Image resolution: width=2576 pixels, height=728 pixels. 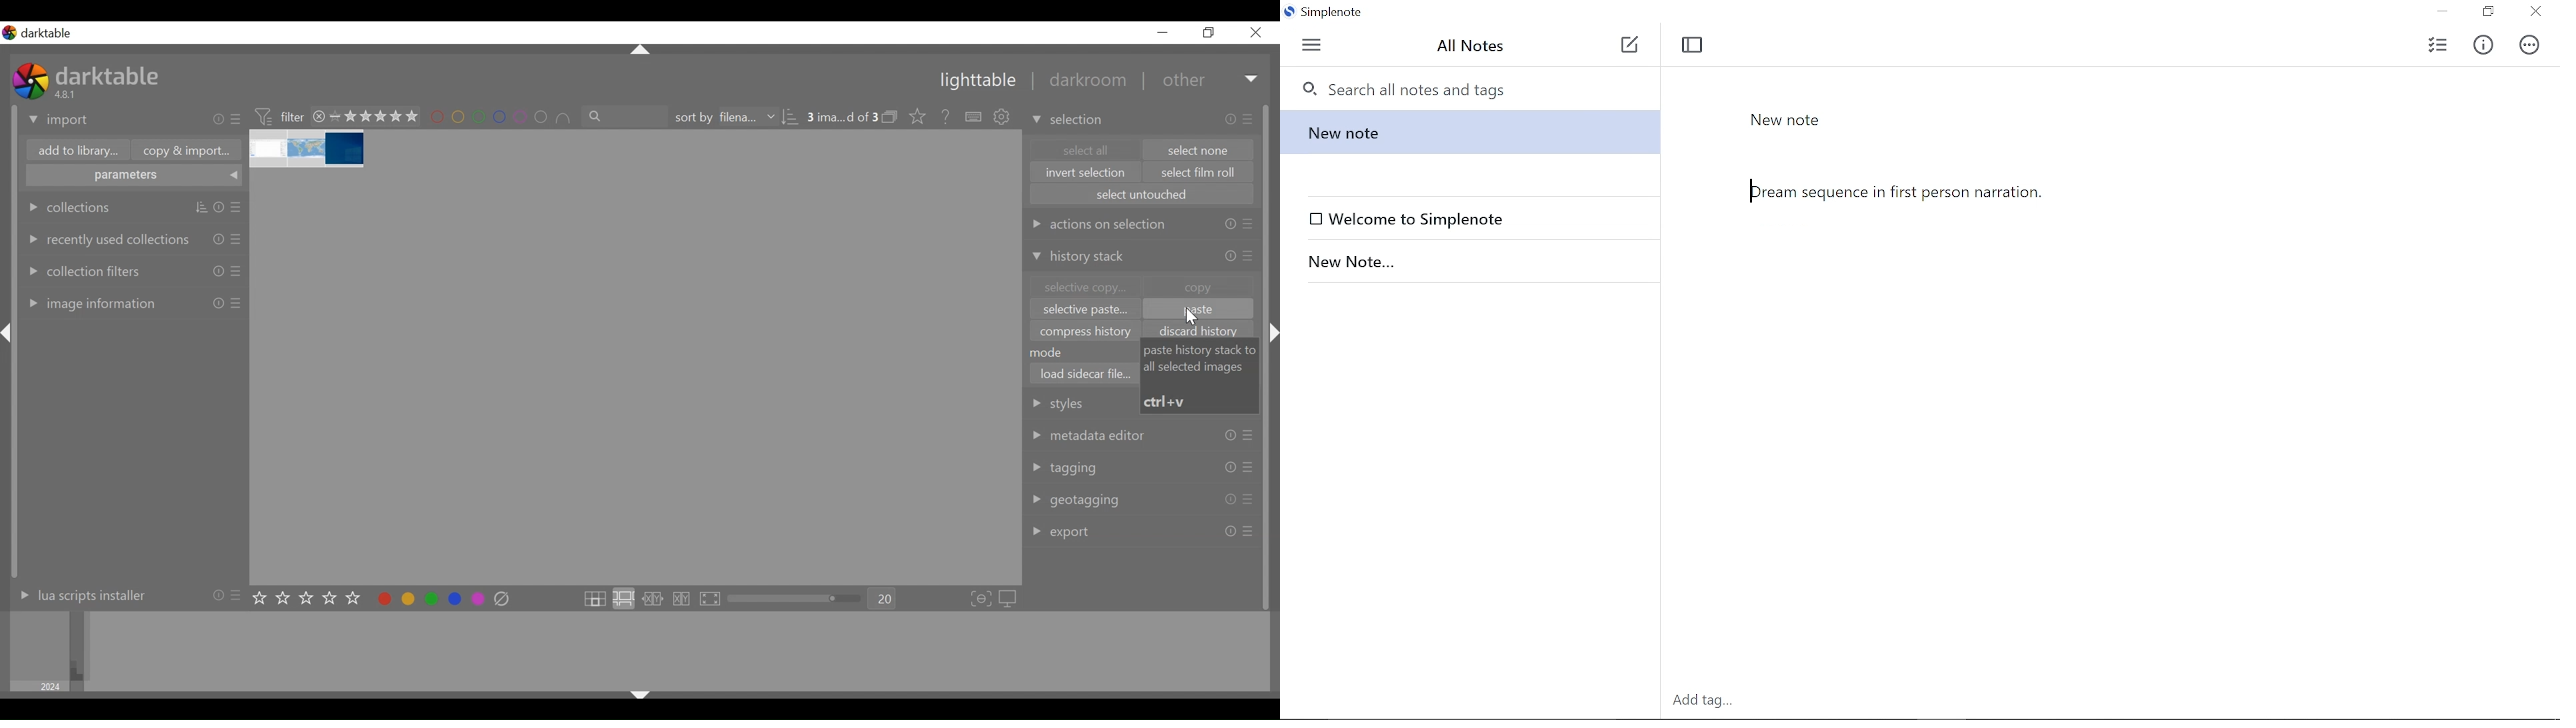 I want to click on other, so click(x=1182, y=81).